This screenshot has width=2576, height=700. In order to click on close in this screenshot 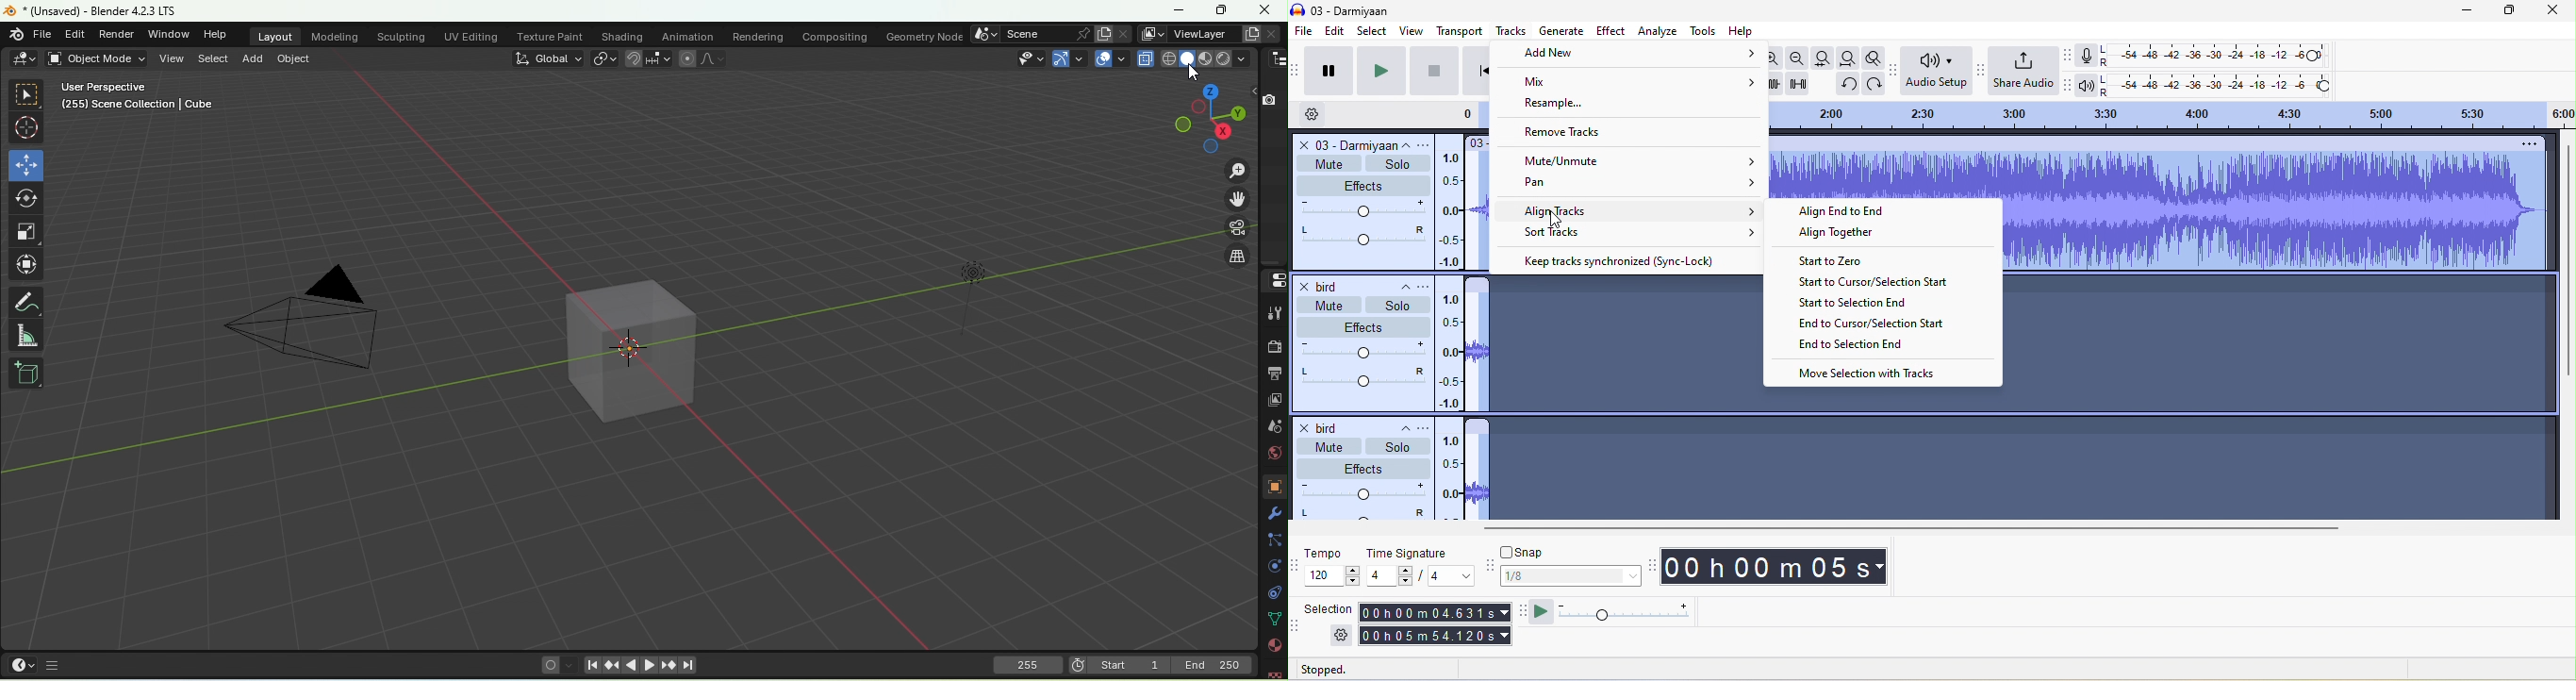, I will do `click(2550, 10)`.